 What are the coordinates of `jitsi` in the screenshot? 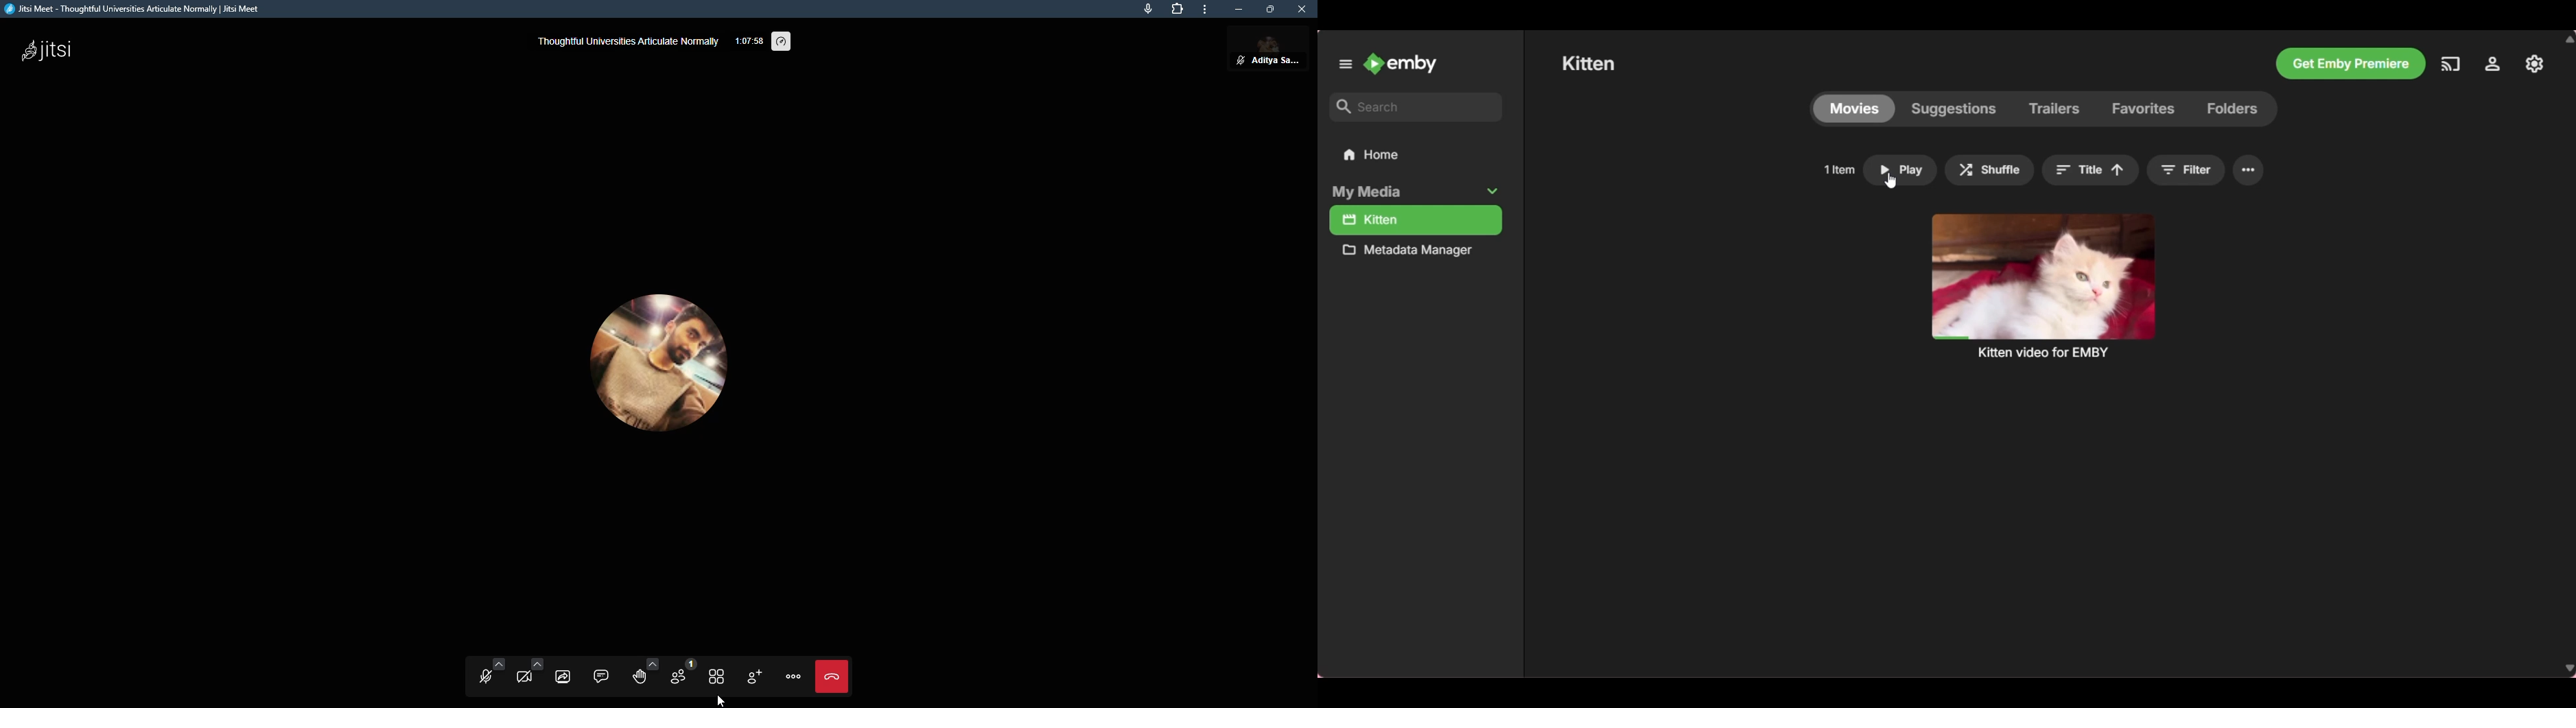 It's located at (52, 49).